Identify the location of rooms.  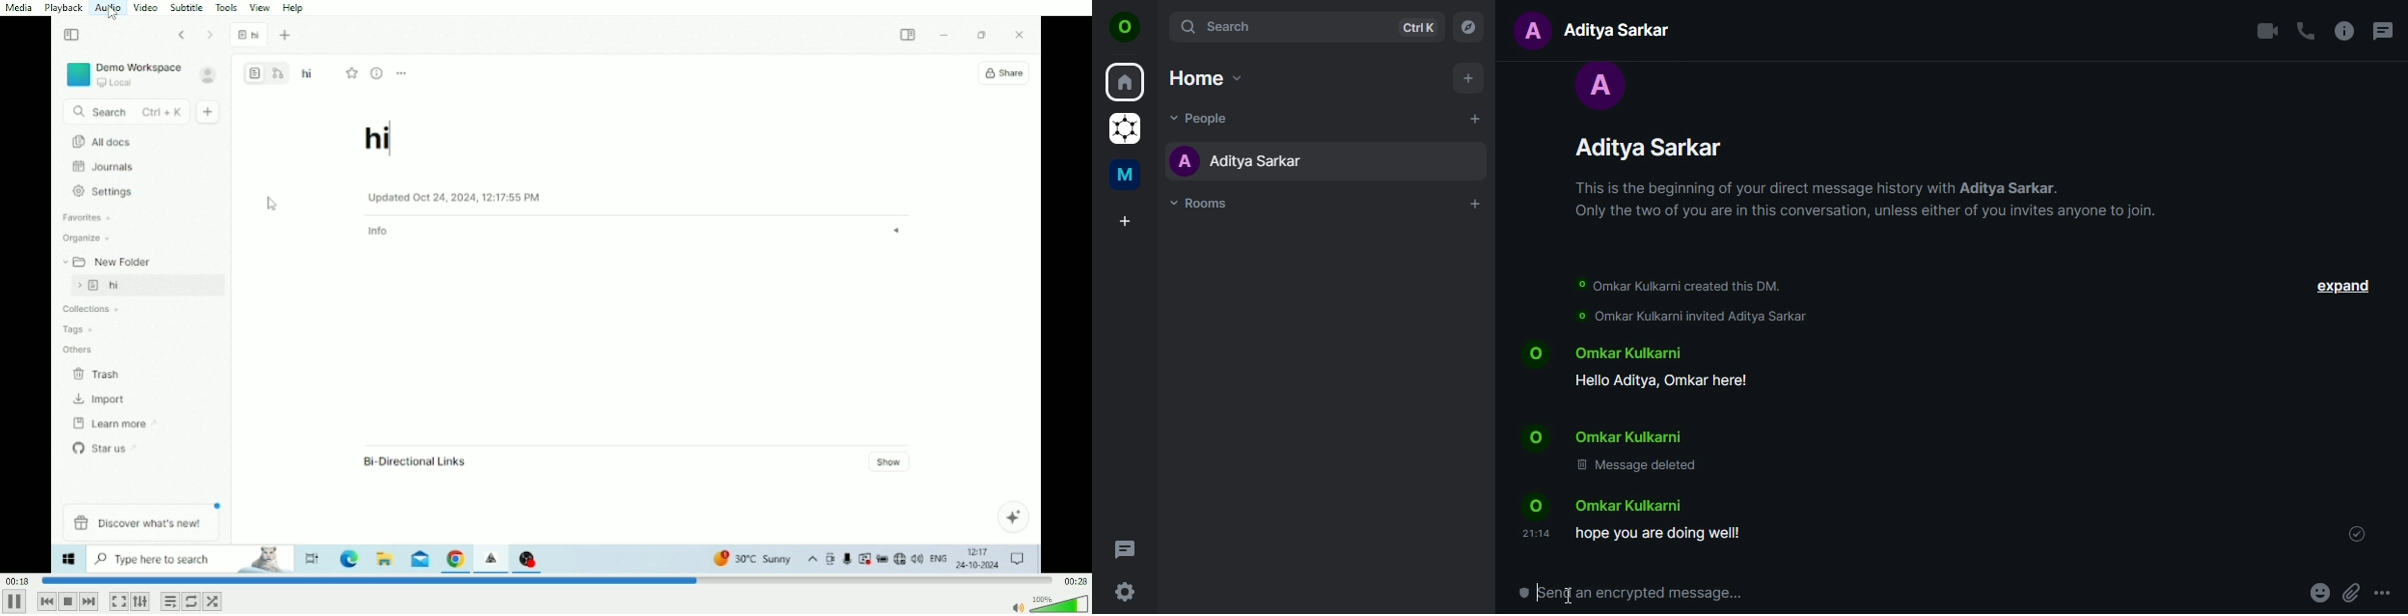
(1202, 206).